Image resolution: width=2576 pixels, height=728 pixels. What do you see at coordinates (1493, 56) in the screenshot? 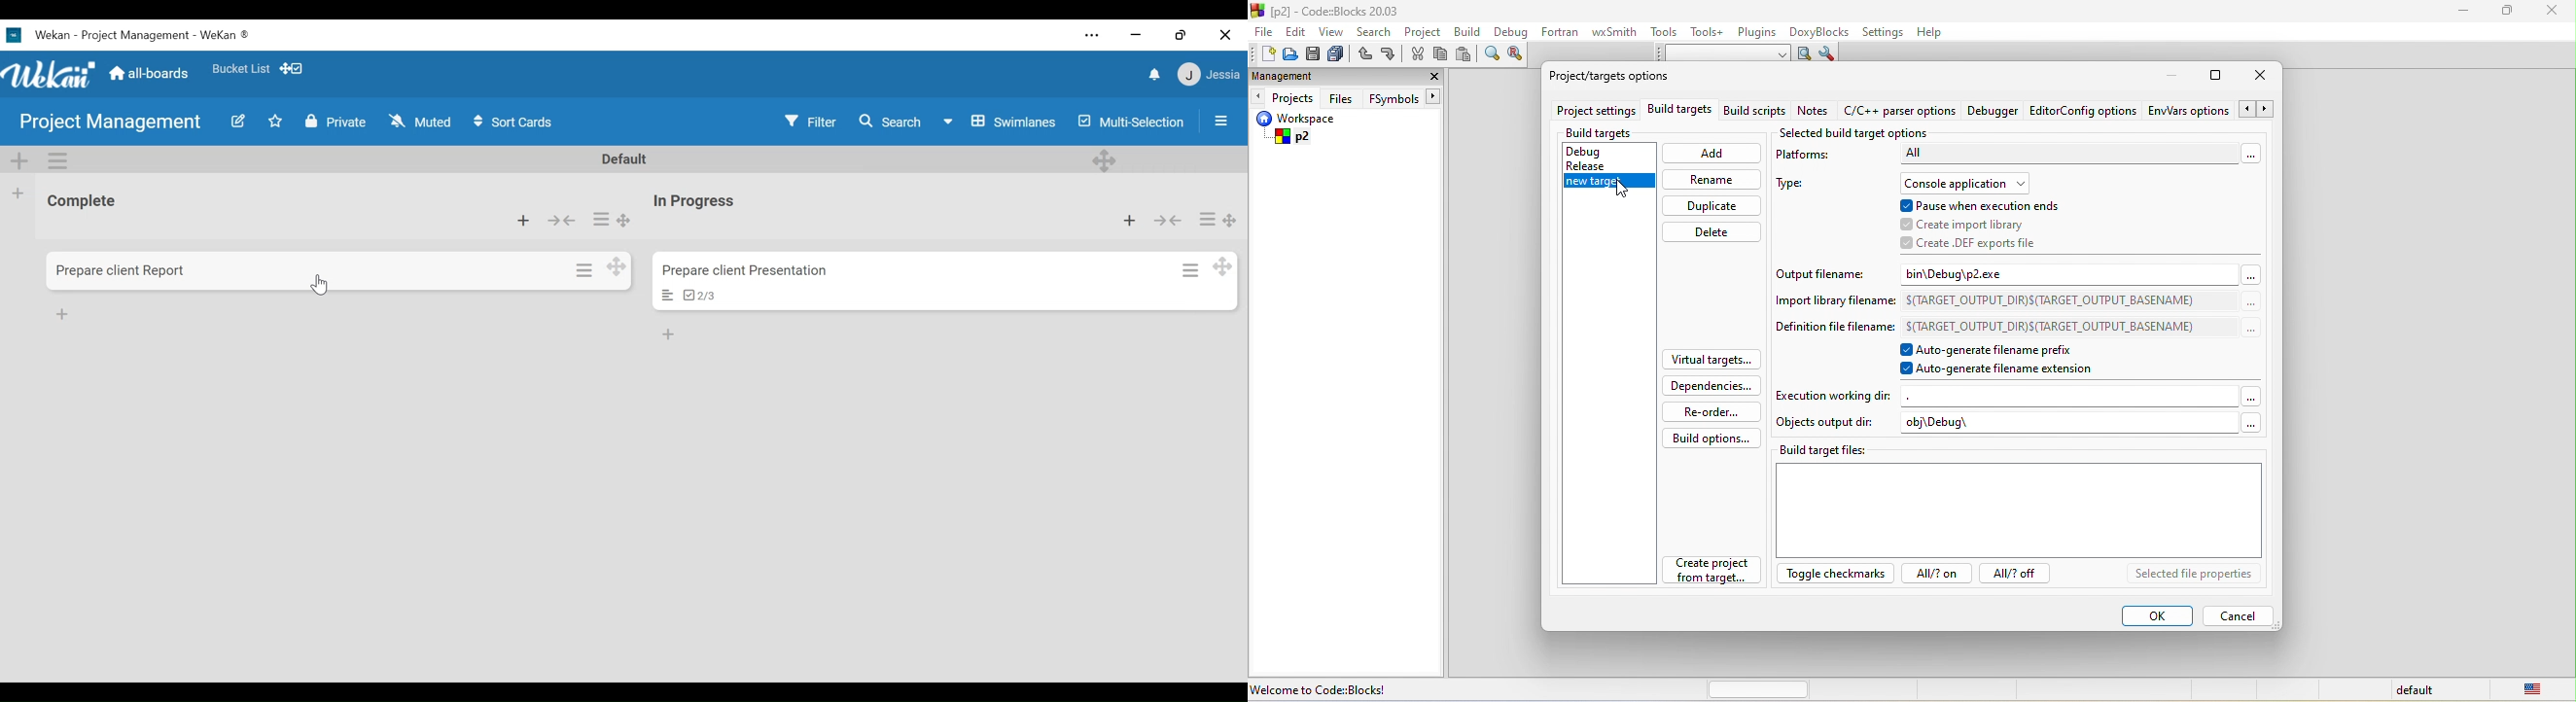
I see `find` at bounding box center [1493, 56].